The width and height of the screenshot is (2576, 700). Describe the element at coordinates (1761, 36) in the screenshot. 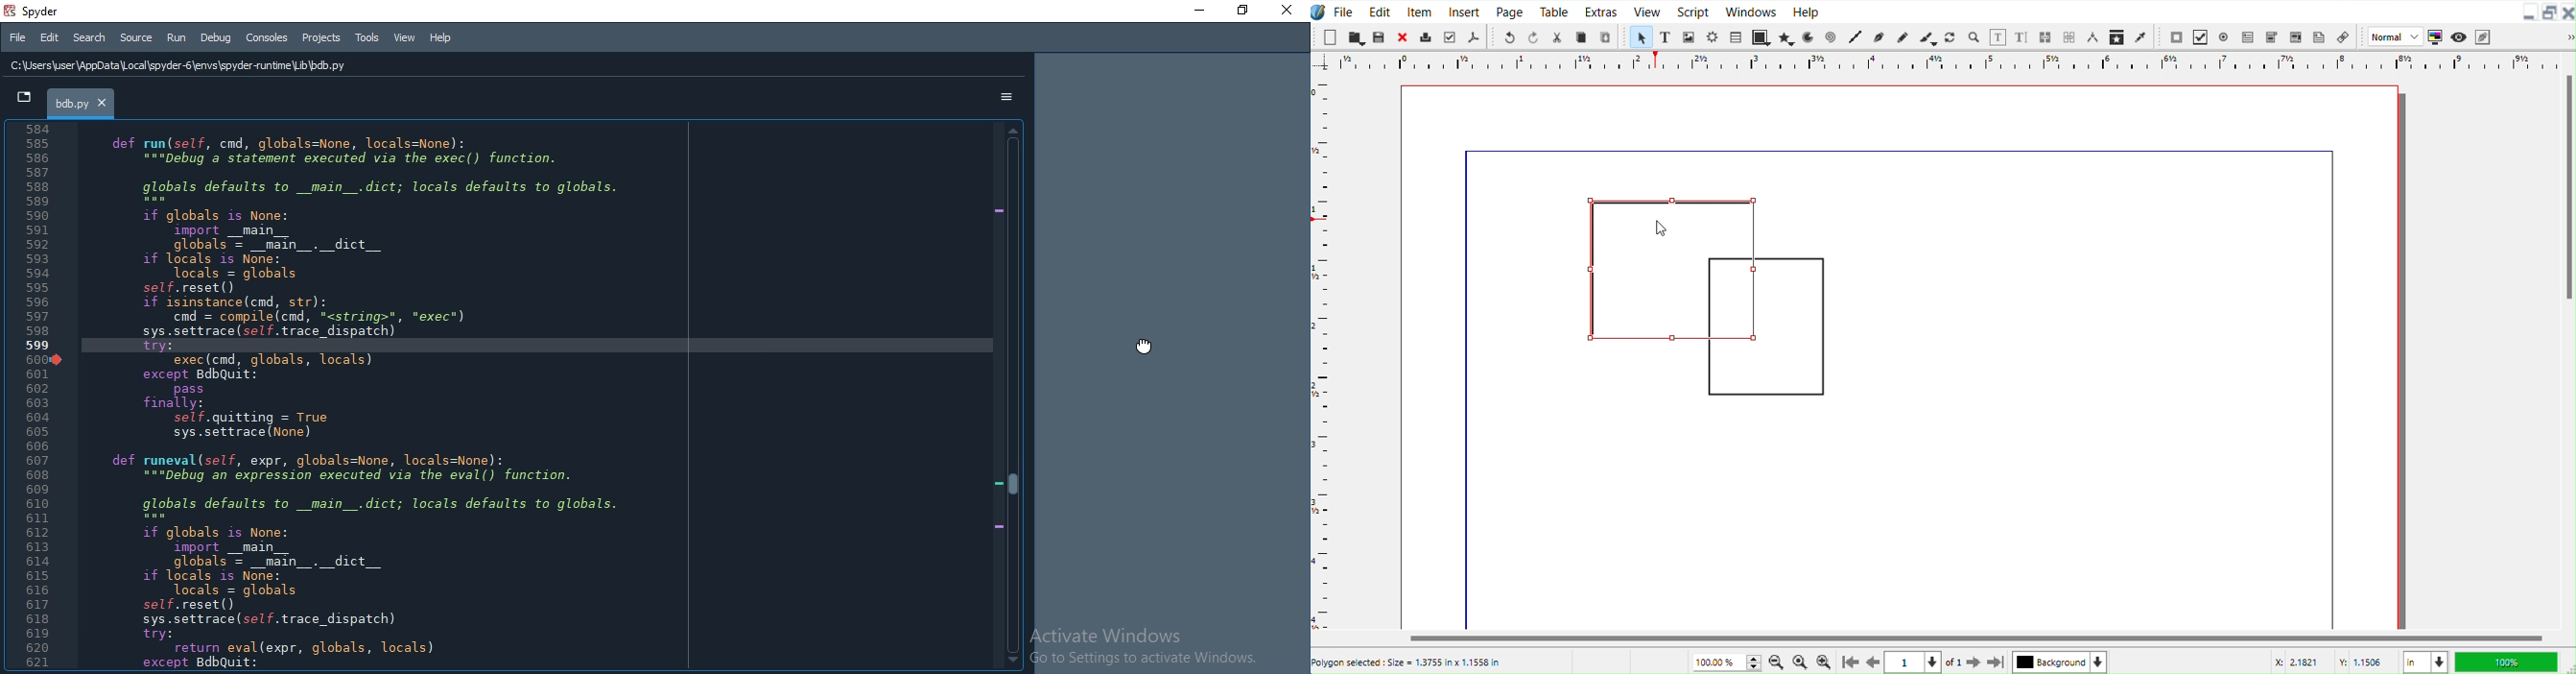

I see `Shape ` at that location.